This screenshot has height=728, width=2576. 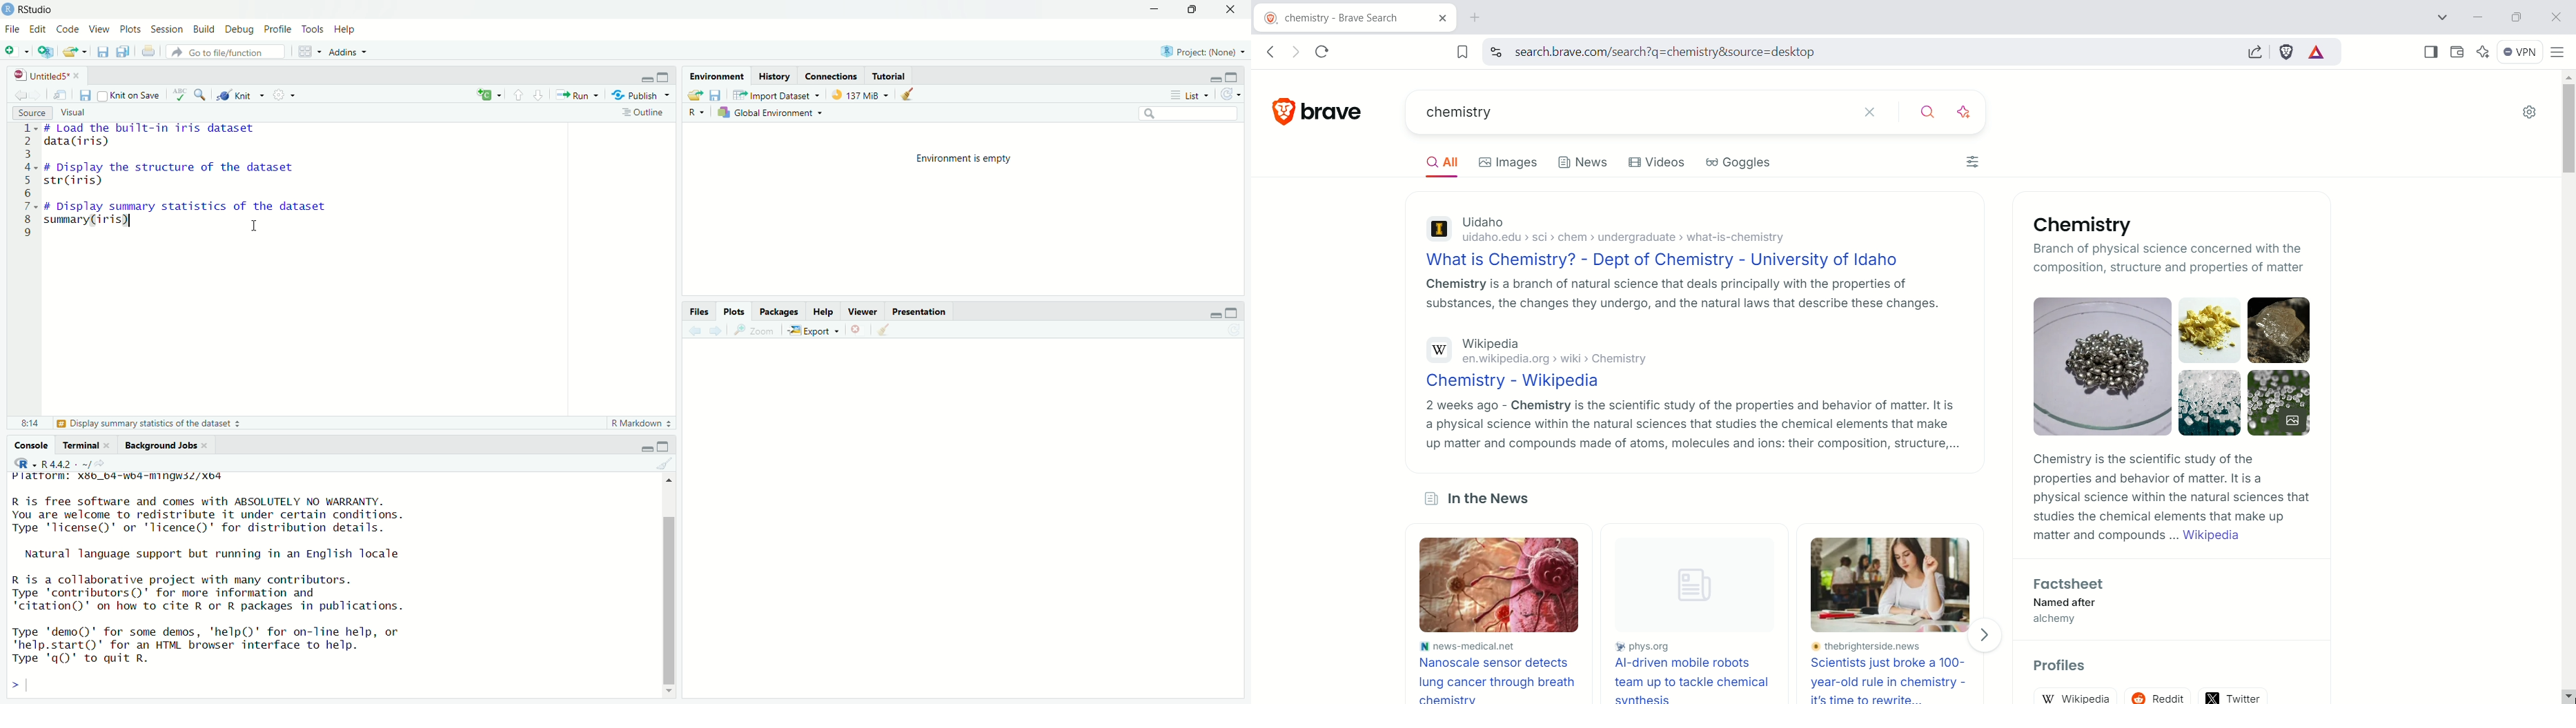 What do you see at coordinates (1204, 51) in the screenshot?
I see `Project: (None)` at bounding box center [1204, 51].